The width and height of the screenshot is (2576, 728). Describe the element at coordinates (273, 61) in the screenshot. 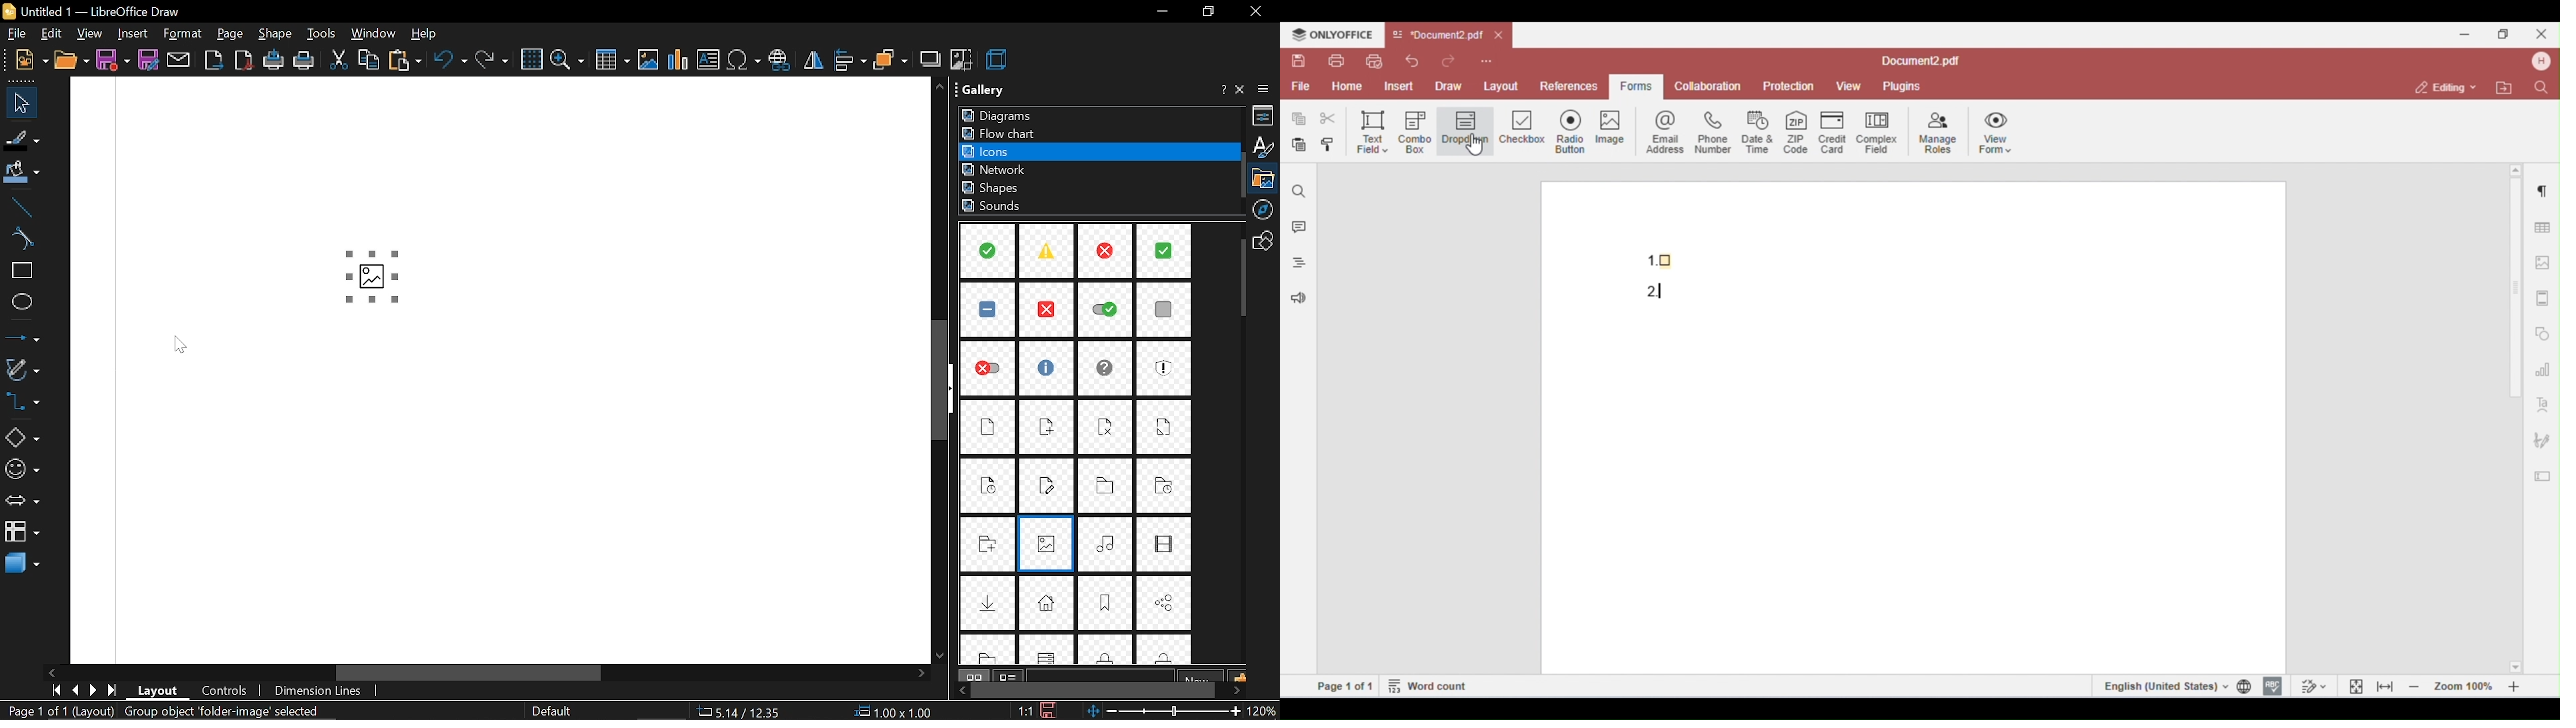

I see `print directly` at that location.